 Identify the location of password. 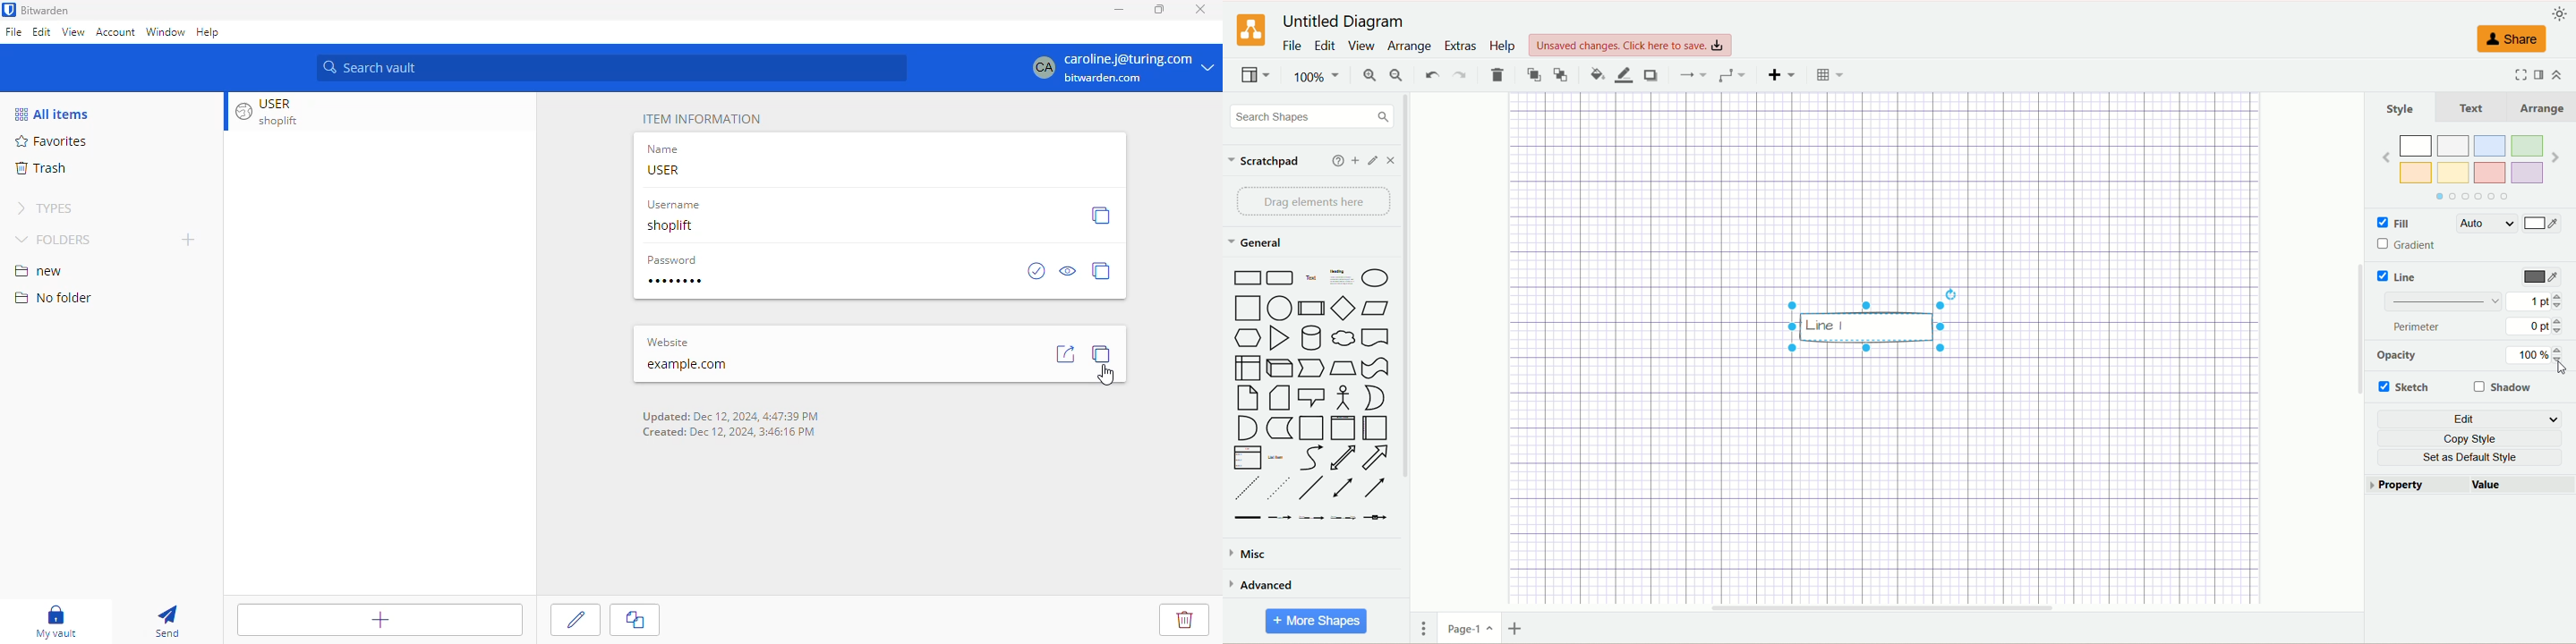
(671, 260).